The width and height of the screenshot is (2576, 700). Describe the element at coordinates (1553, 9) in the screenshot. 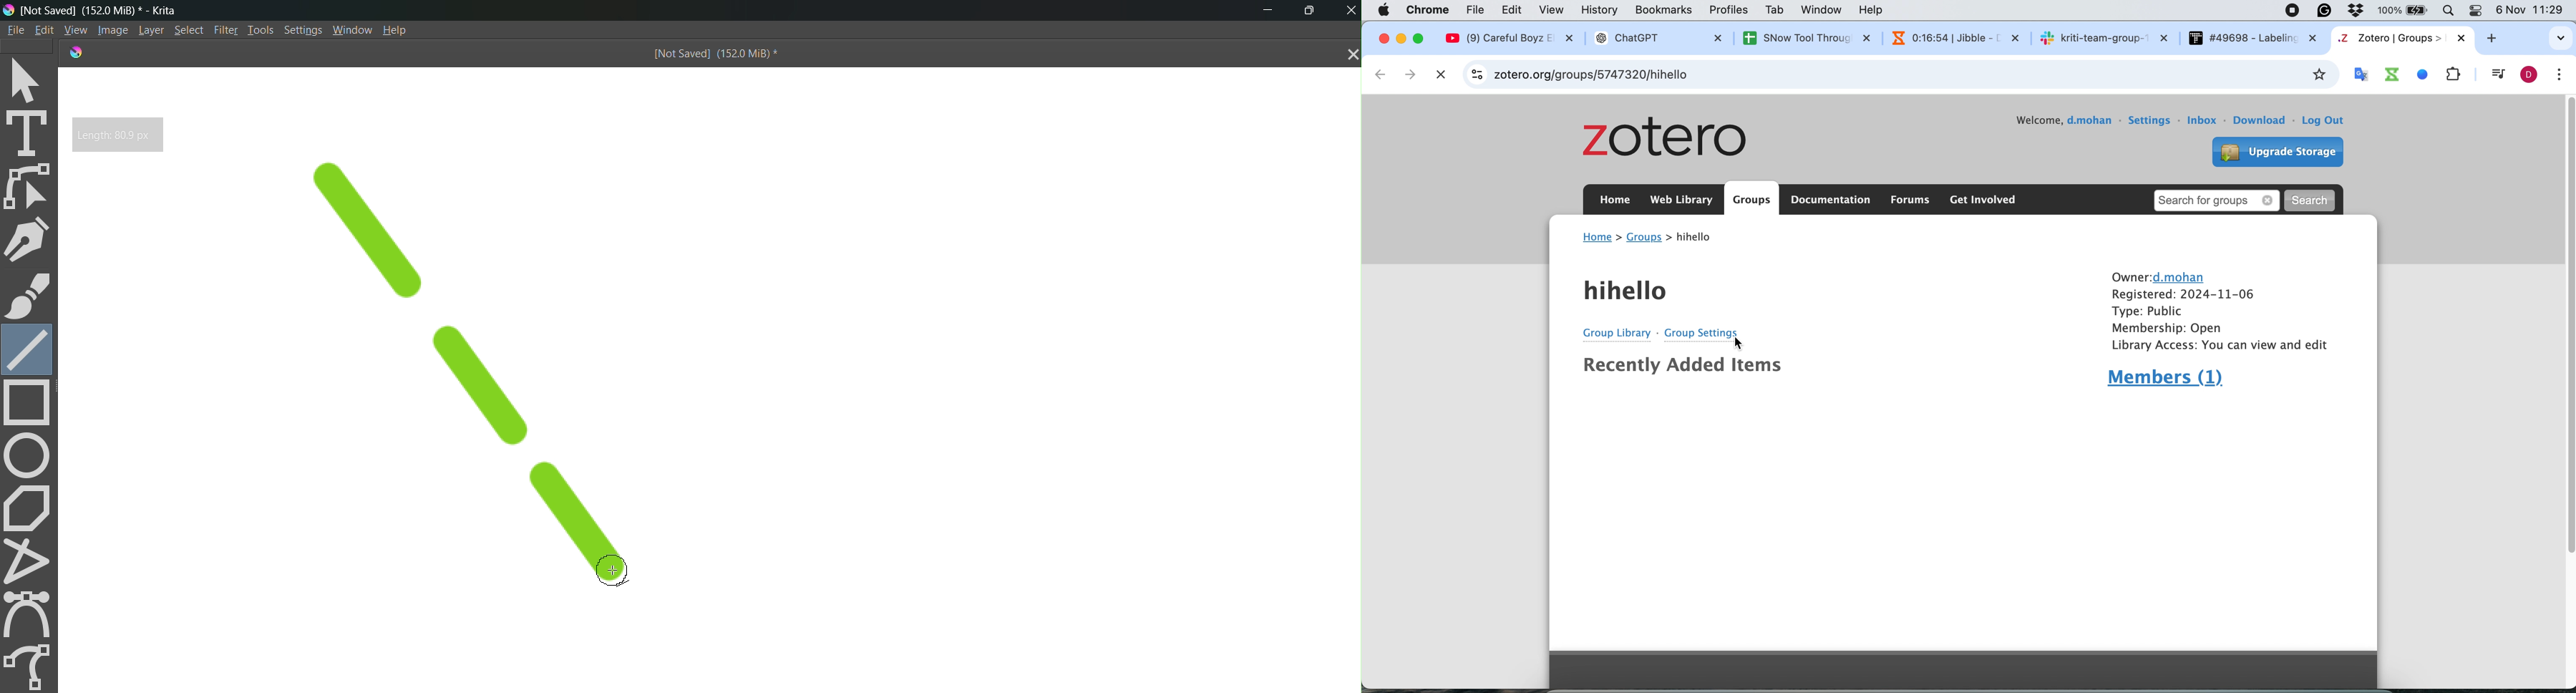

I see `view` at that location.